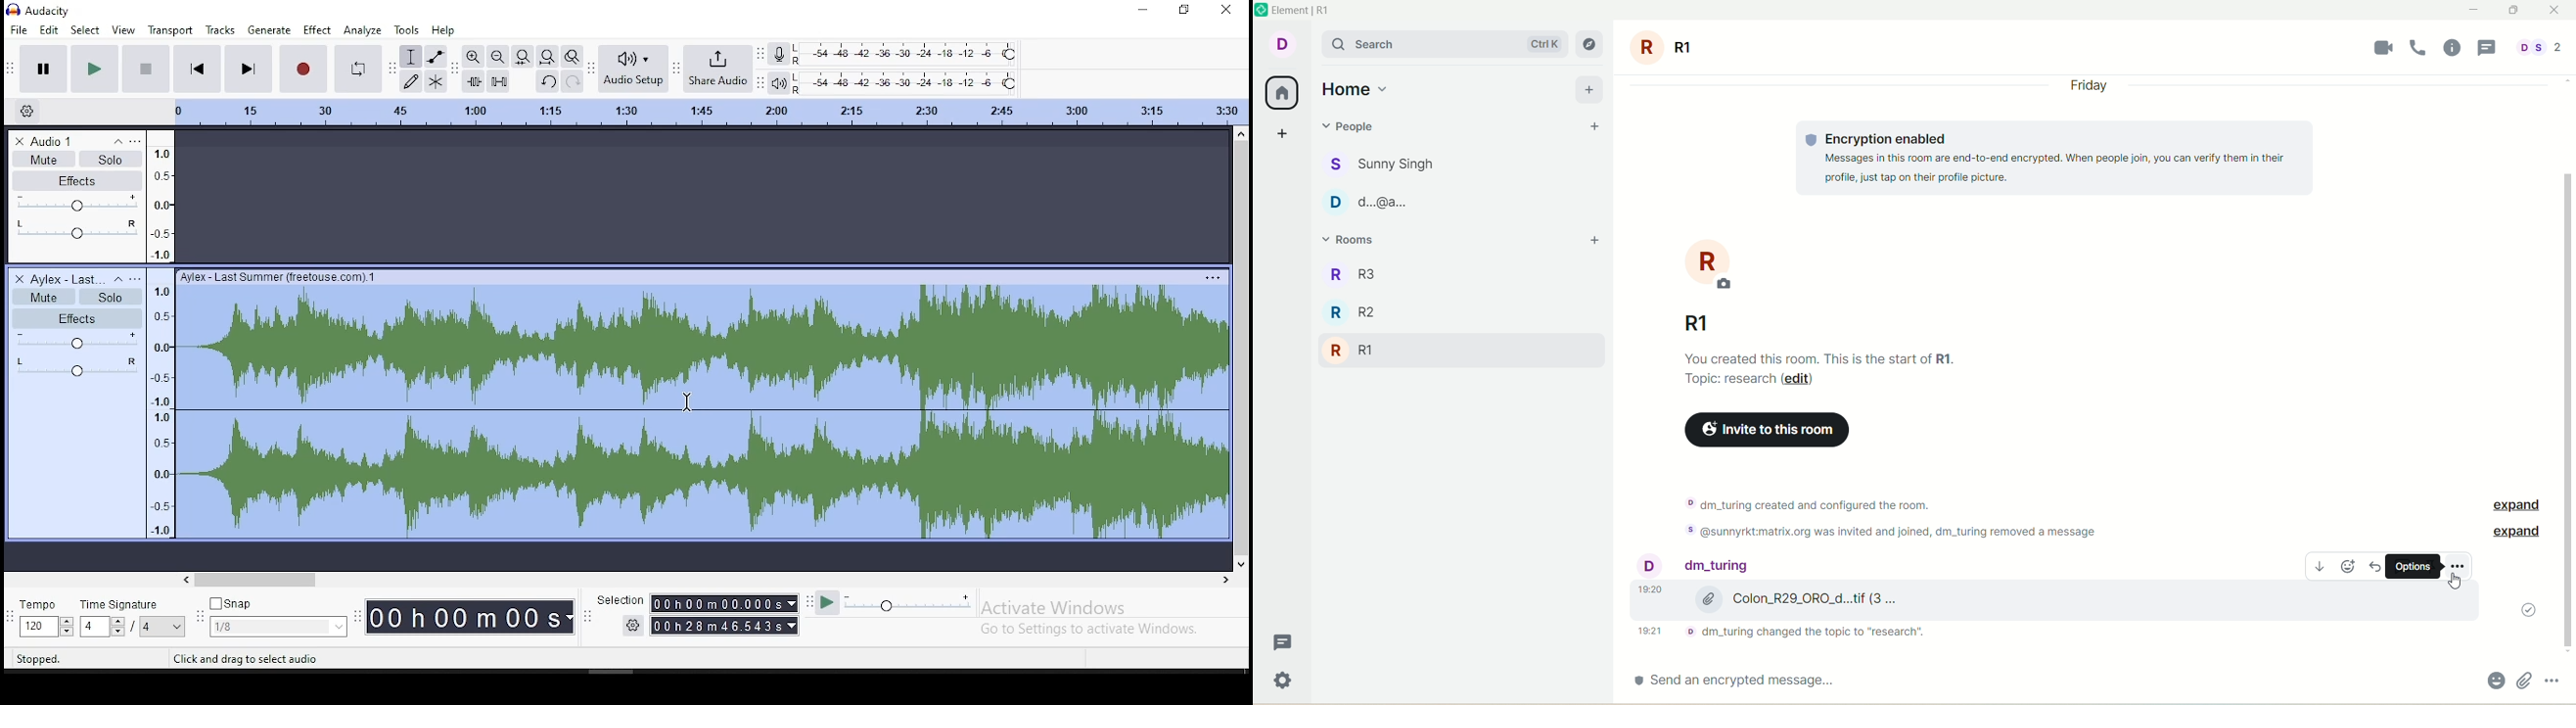 This screenshot has height=728, width=2576. I want to click on room info, so click(2458, 48).